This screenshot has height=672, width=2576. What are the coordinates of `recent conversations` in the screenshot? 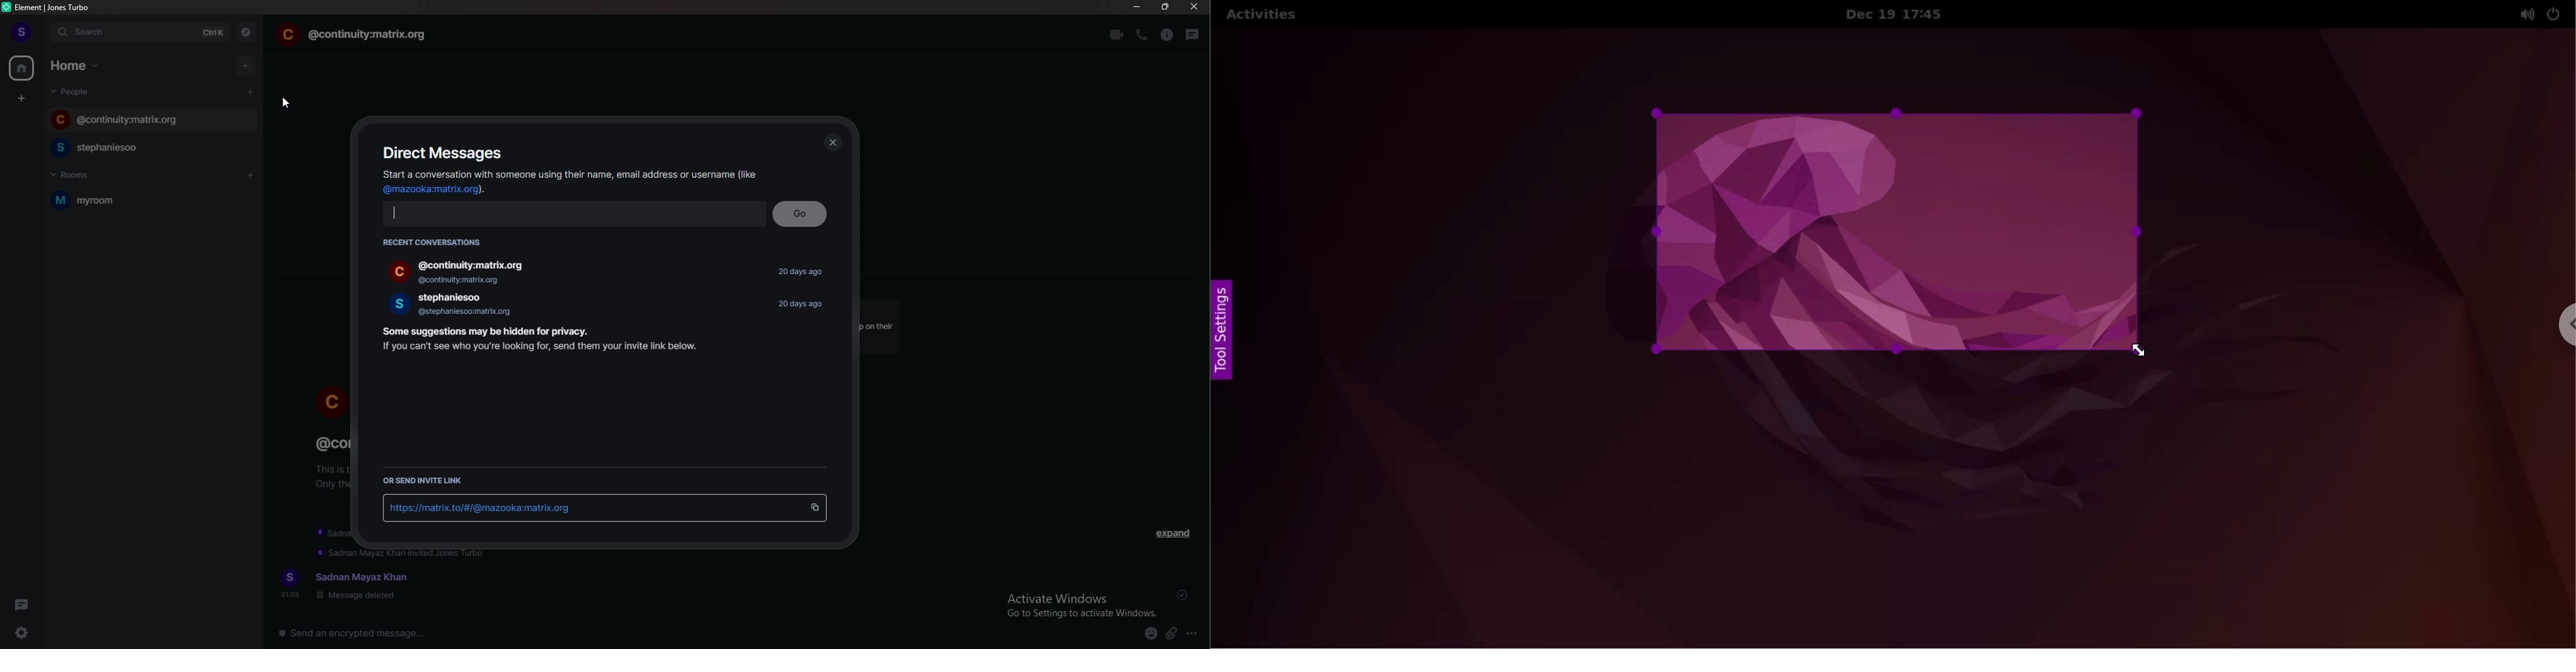 It's located at (440, 243).